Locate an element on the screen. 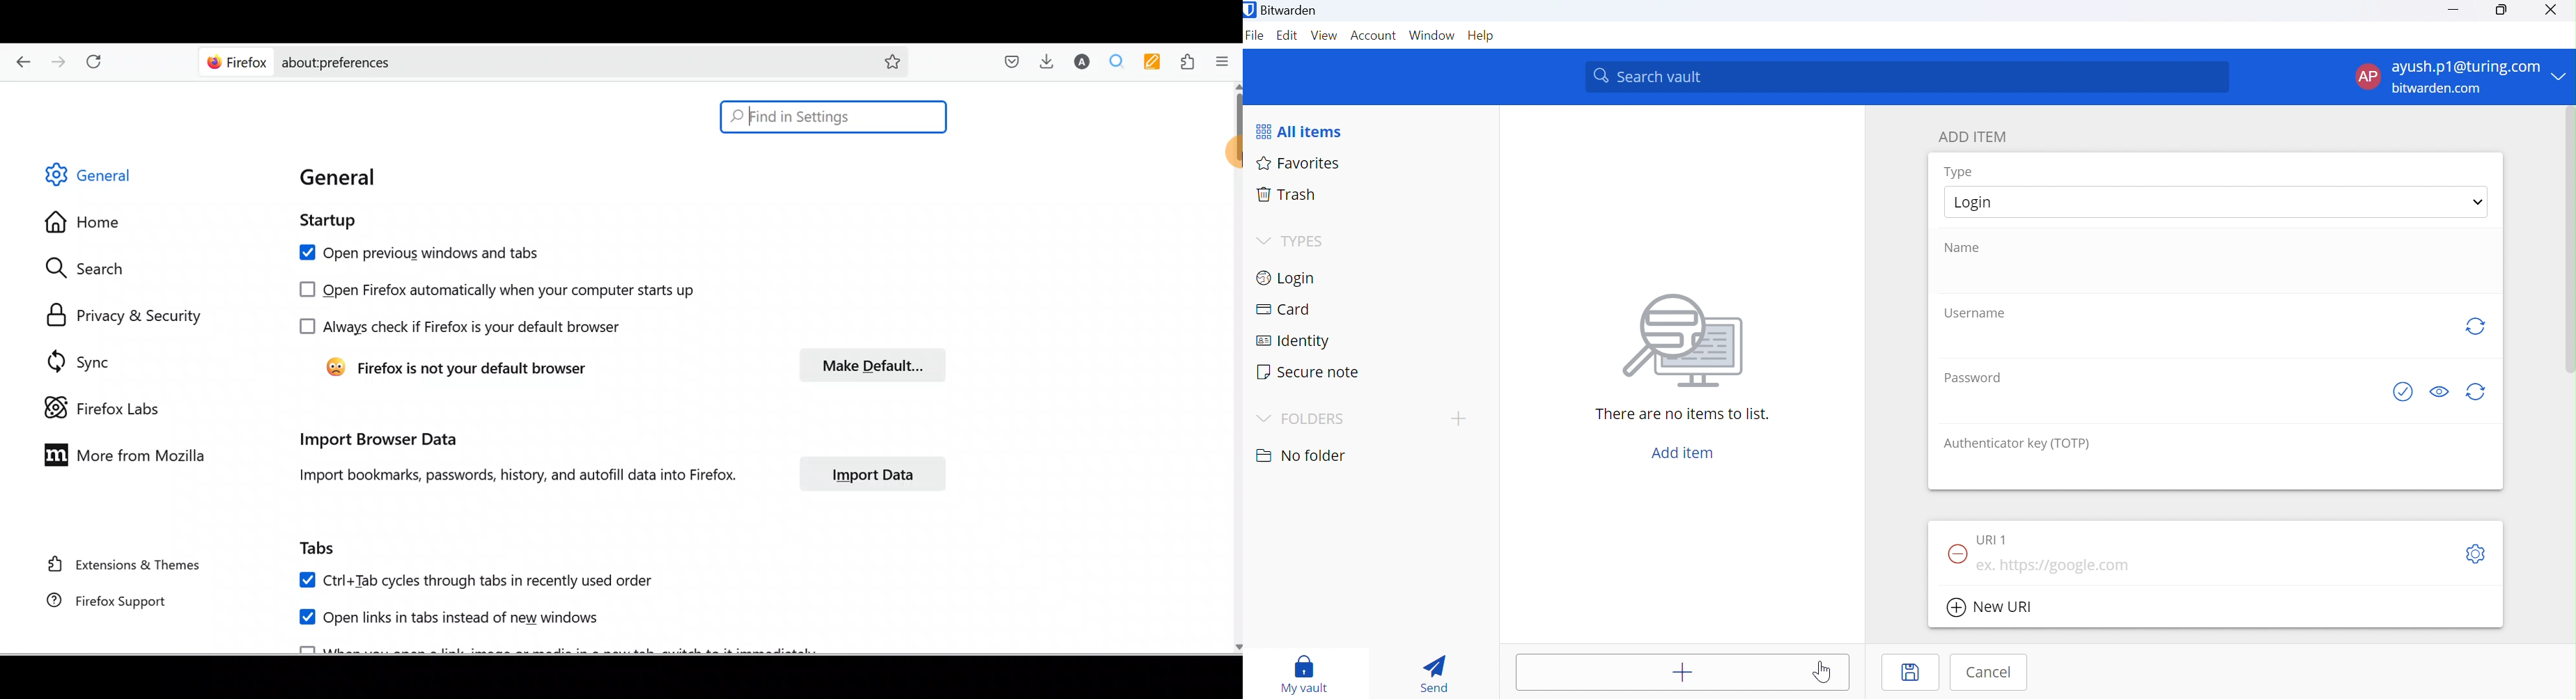 This screenshot has height=700, width=2576. Identity is located at coordinates (1300, 340).